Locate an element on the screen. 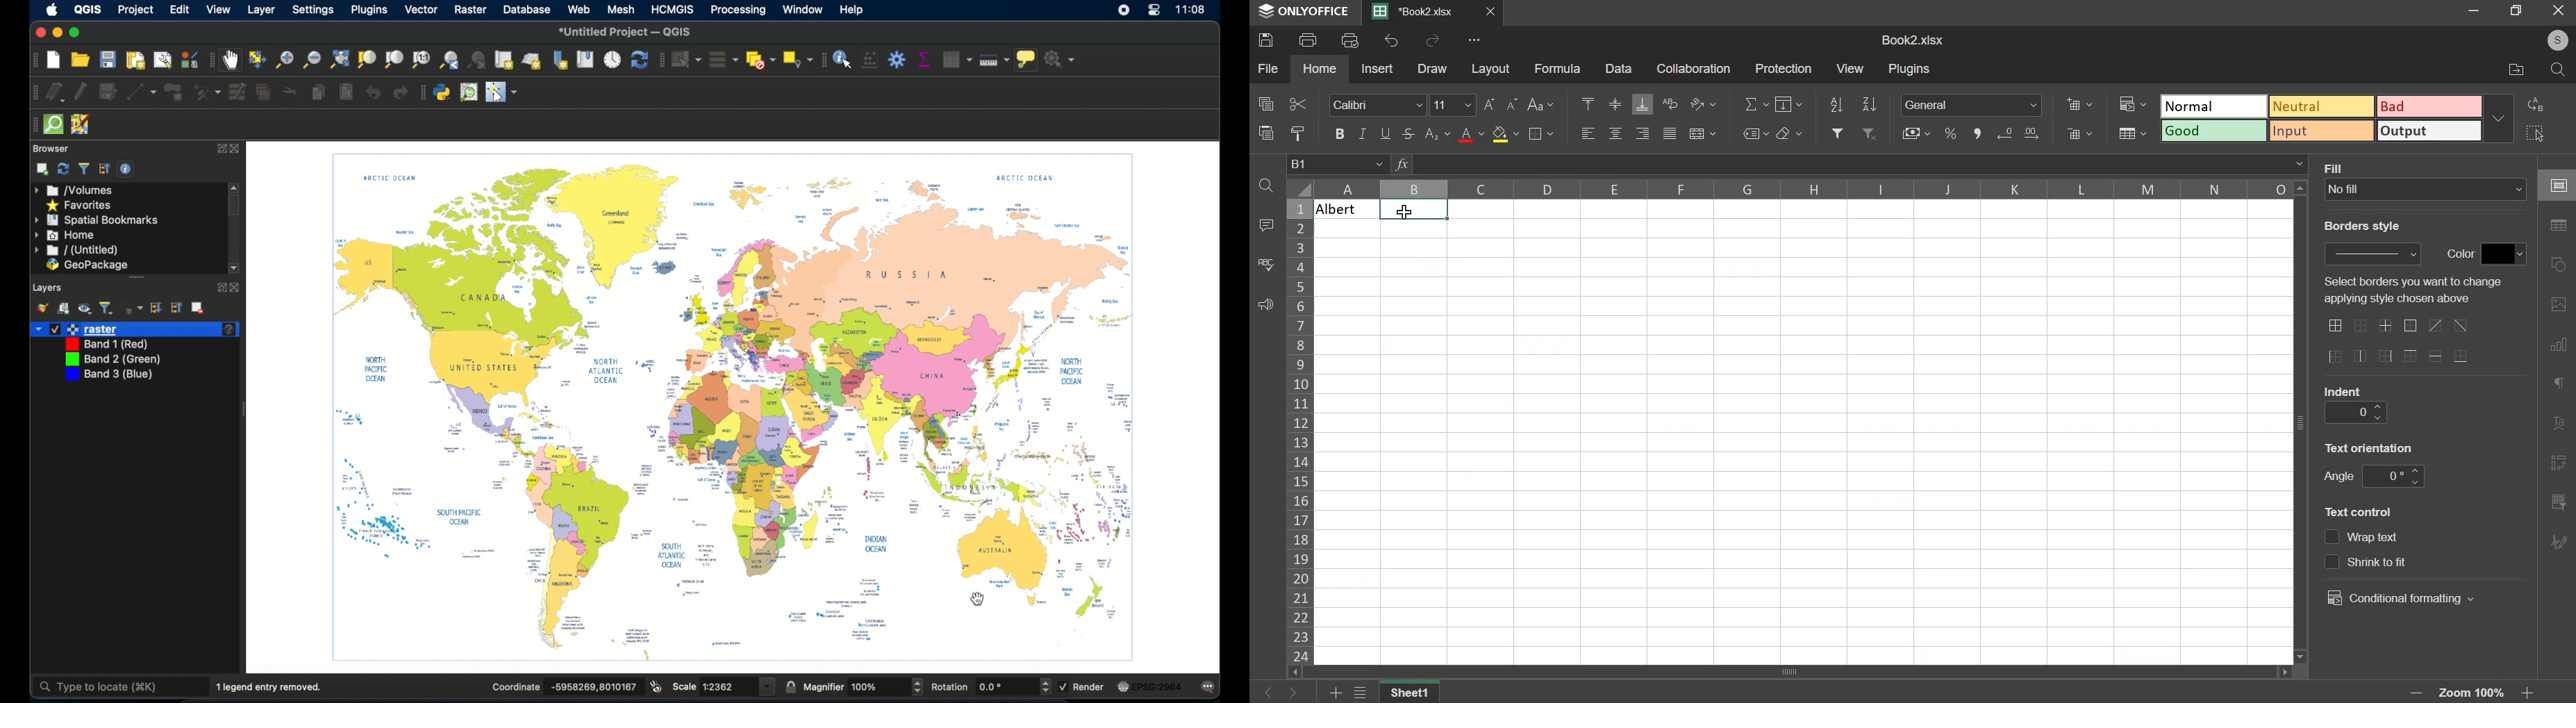 This screenshot has height=728, width=2576. browser is located at coordinates (50, 148).